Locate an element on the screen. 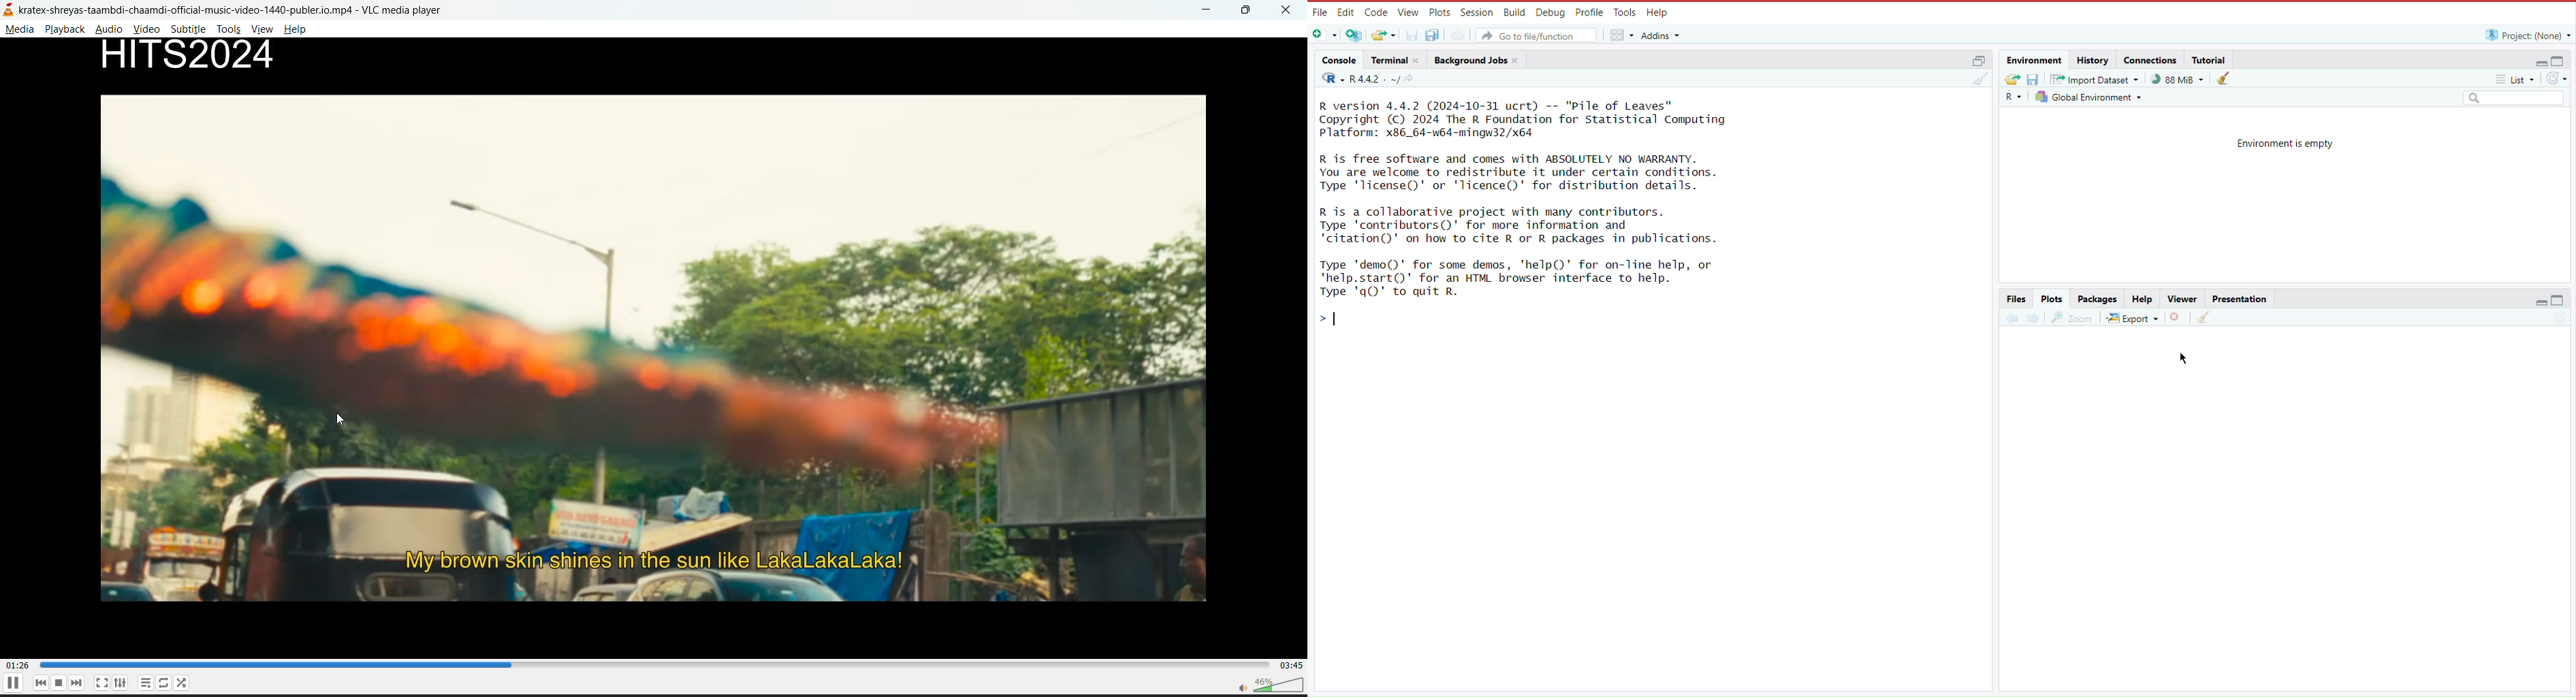 The image size is (2576, 700). Load workspace is located at coordinates (2012, 78).